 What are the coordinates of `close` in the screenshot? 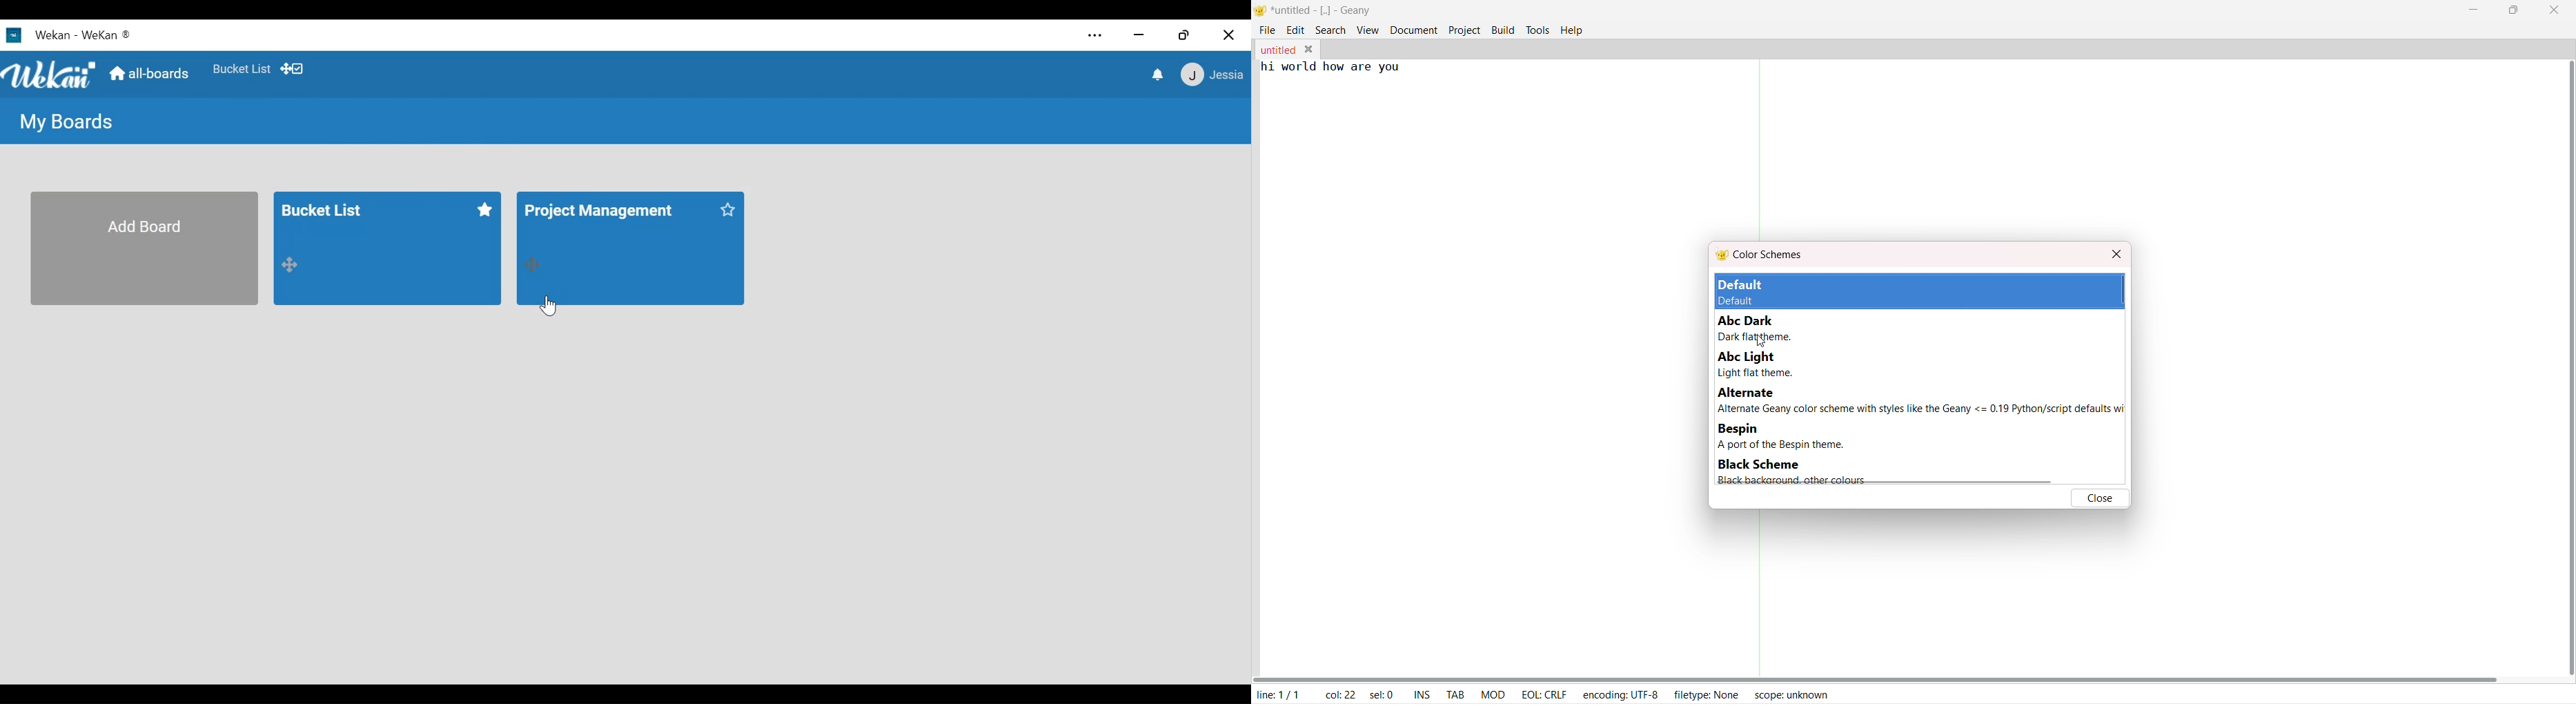 It's located at (1229, 36).